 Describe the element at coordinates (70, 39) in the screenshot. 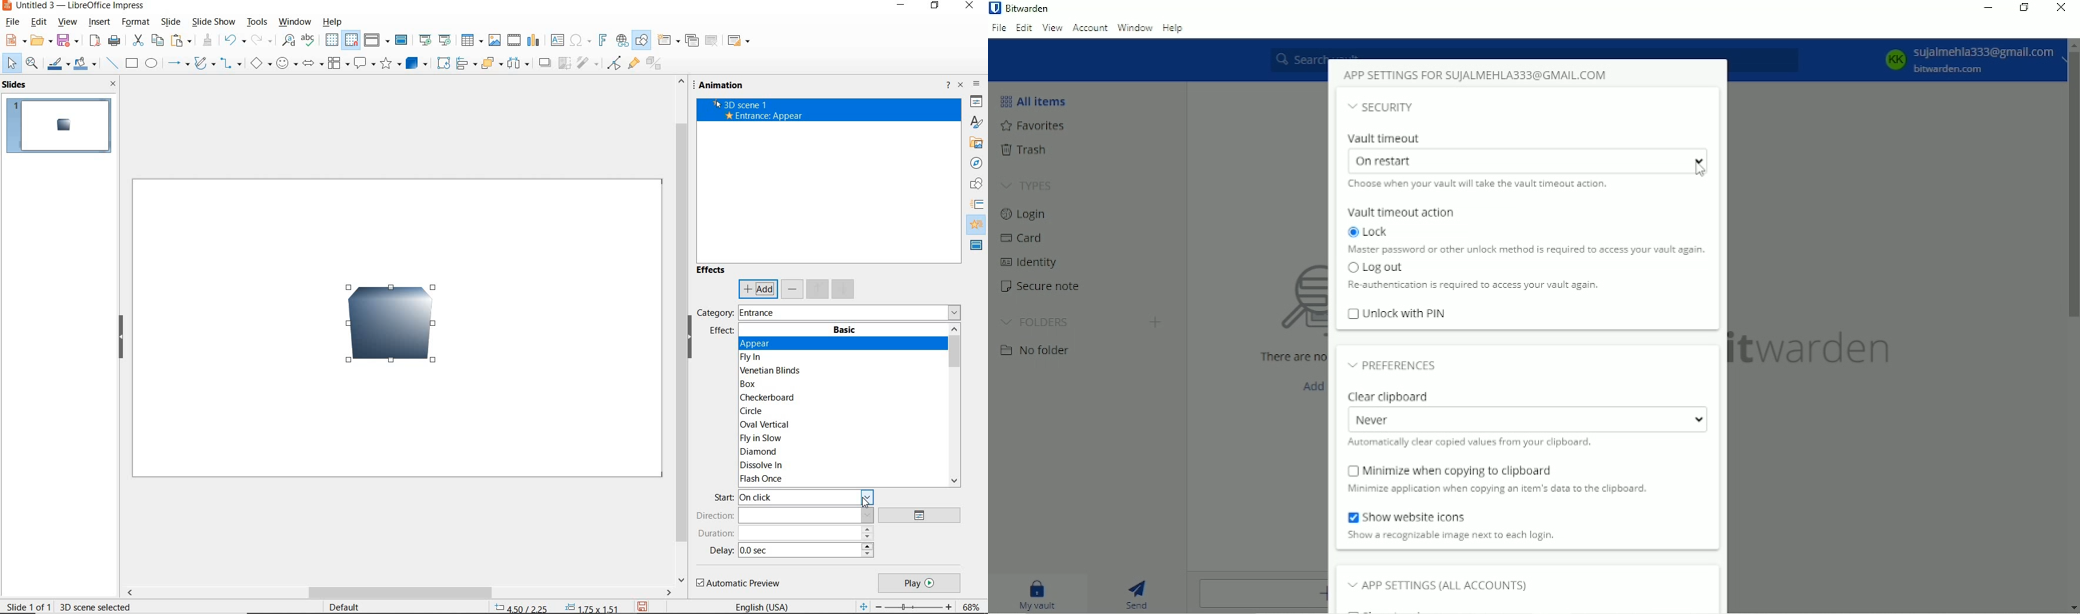

I see `save` at that location.